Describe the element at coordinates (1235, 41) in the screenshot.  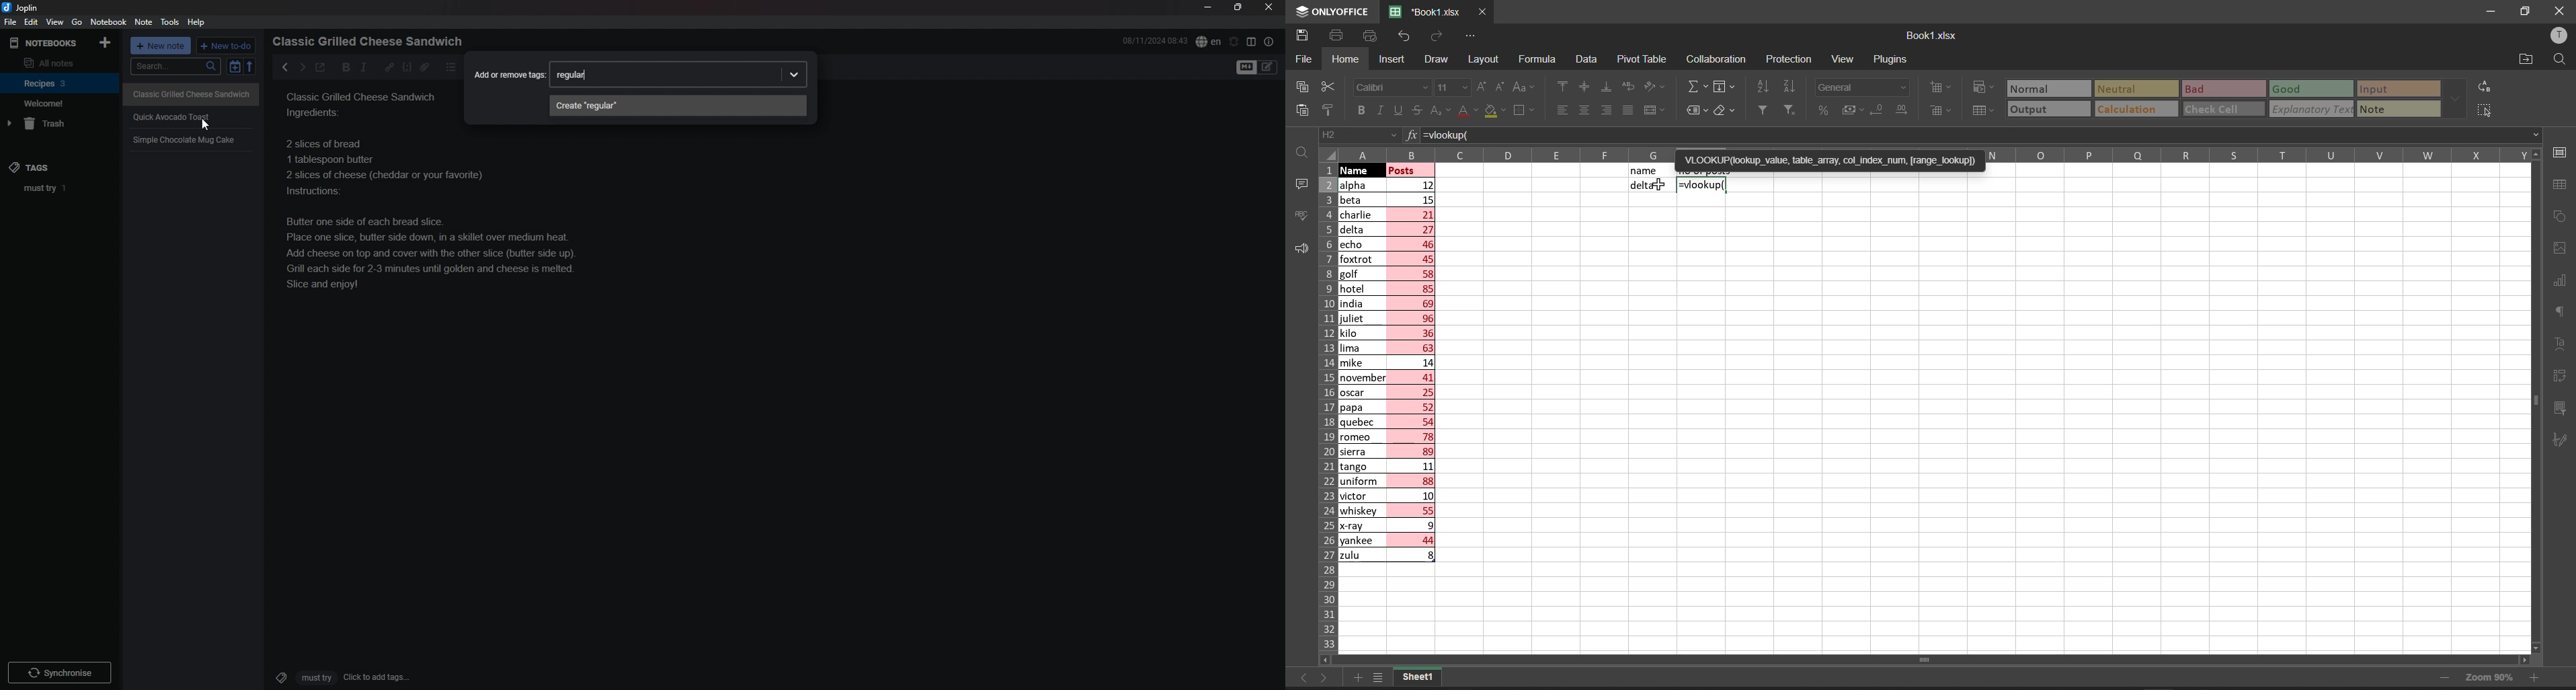
I see `set alarm` at that location.